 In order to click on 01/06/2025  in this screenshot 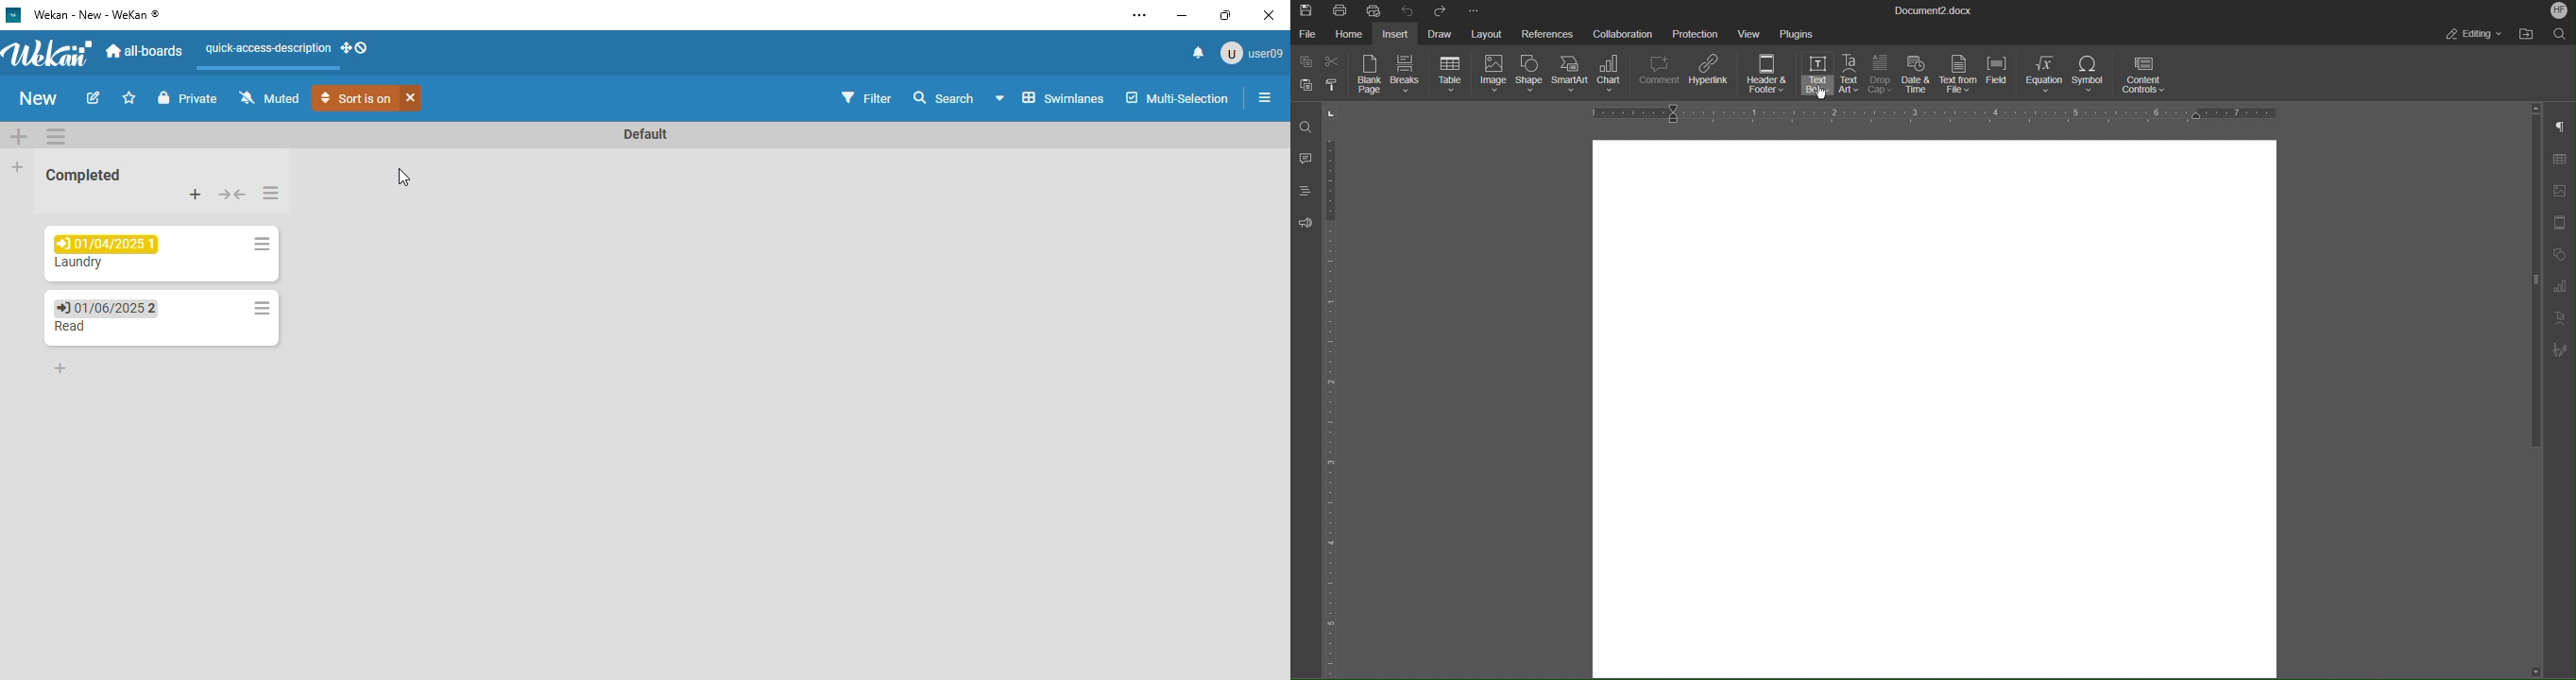, I will do `click(105, 308)`.